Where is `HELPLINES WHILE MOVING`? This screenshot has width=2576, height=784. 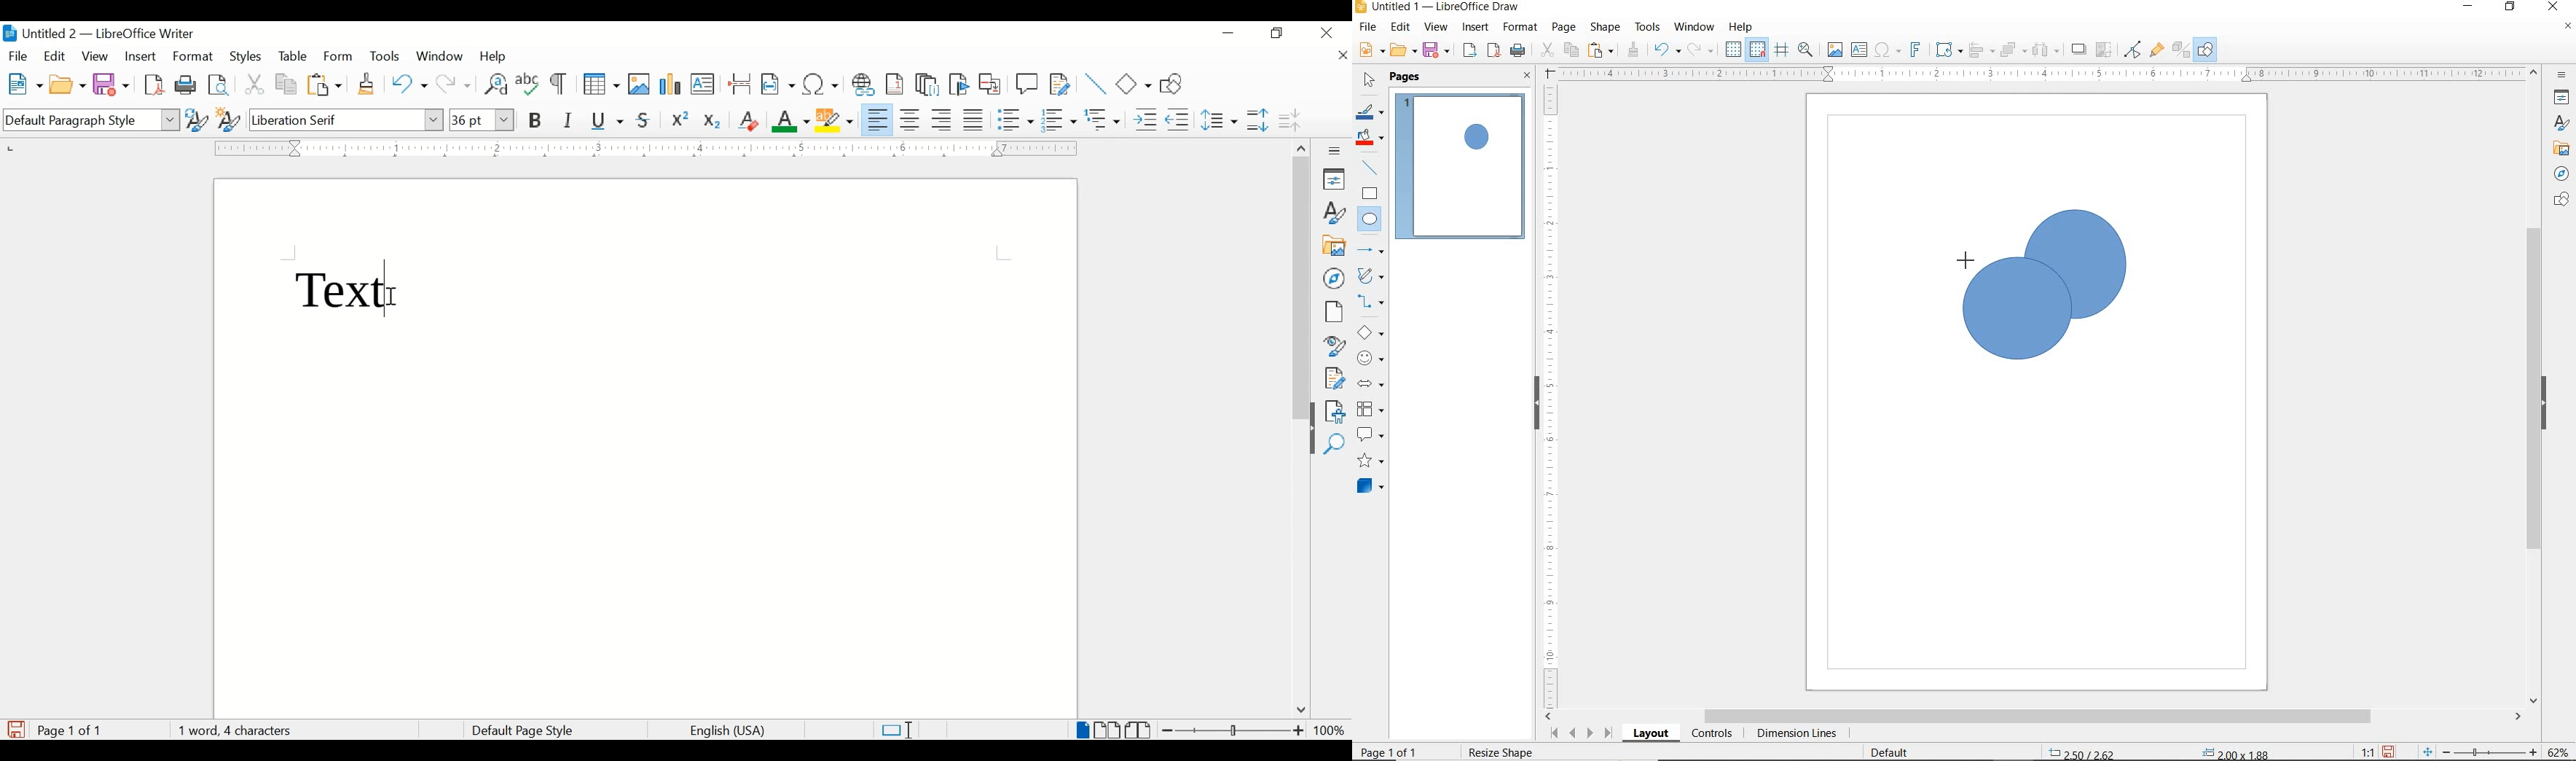 HELPLINES WHILE MOVING is located at coordinates (1781, 50).